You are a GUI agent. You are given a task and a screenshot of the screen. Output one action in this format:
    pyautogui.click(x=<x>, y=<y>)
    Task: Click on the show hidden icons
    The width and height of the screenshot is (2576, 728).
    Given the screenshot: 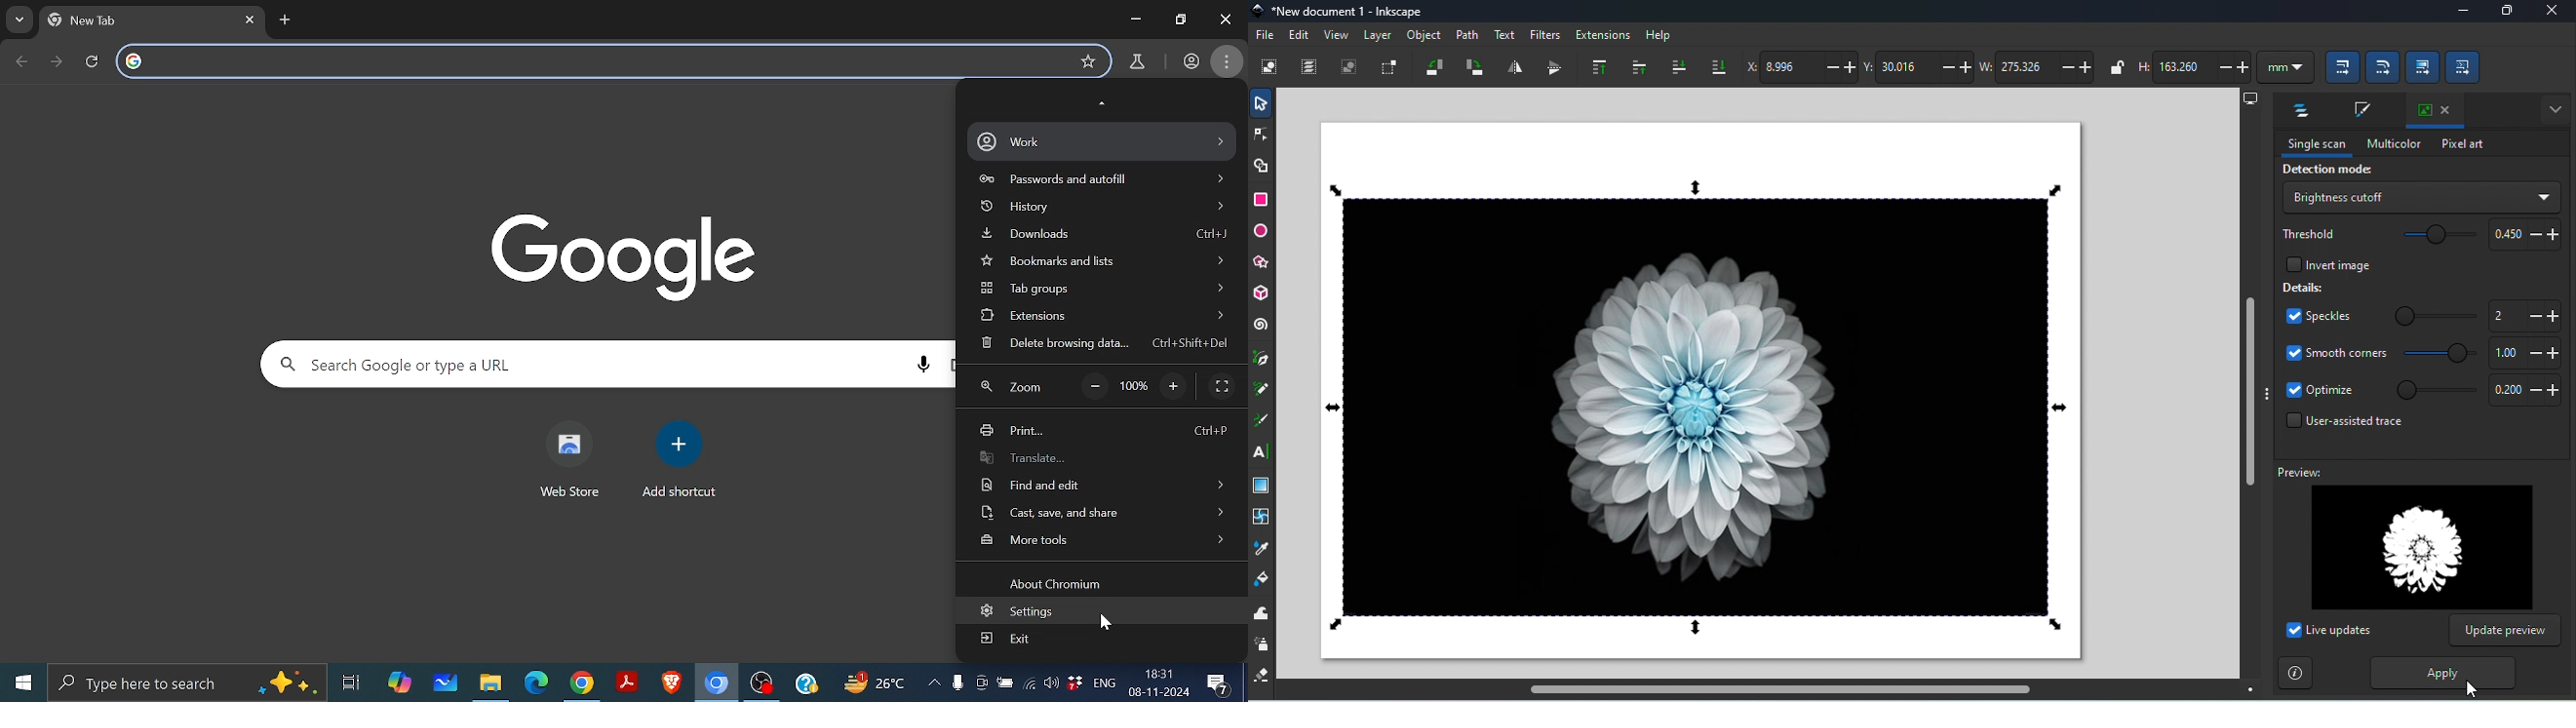 What is the action you would take?
    pyautogui.click(x=934, y=686)
    